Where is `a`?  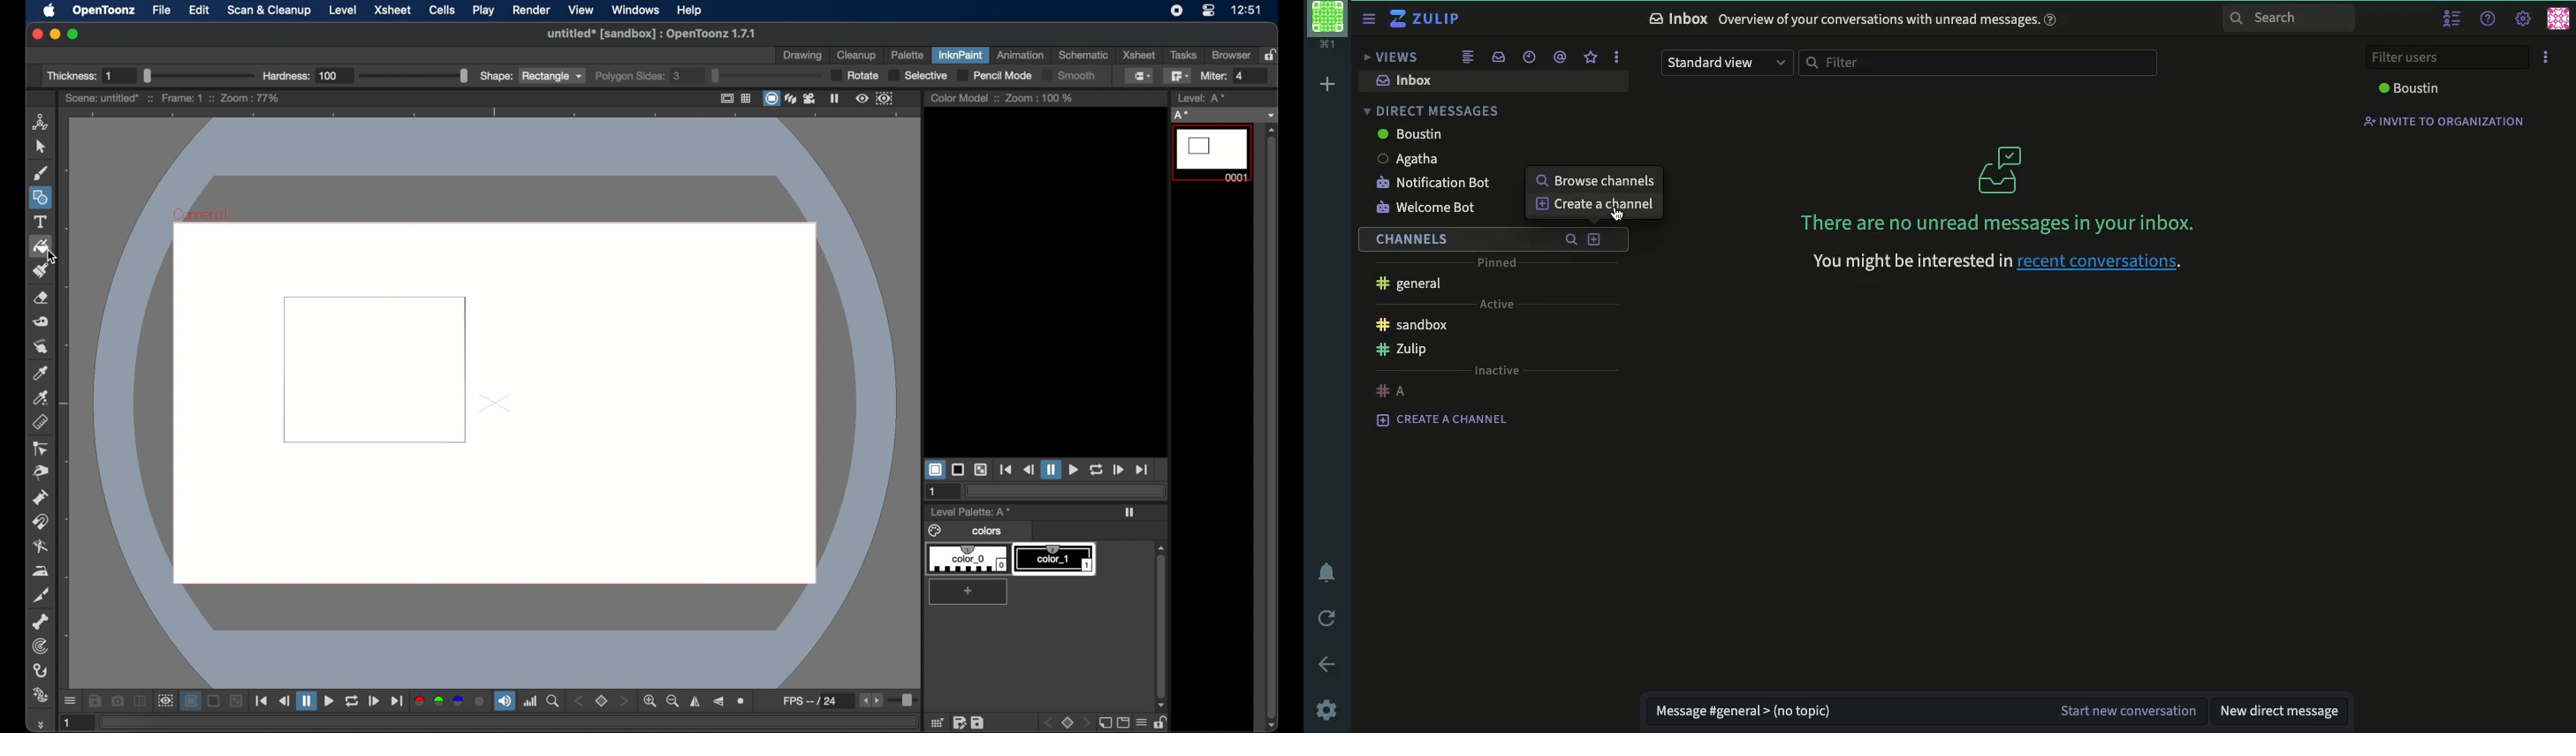
a is located at coordinates (1394, 392).